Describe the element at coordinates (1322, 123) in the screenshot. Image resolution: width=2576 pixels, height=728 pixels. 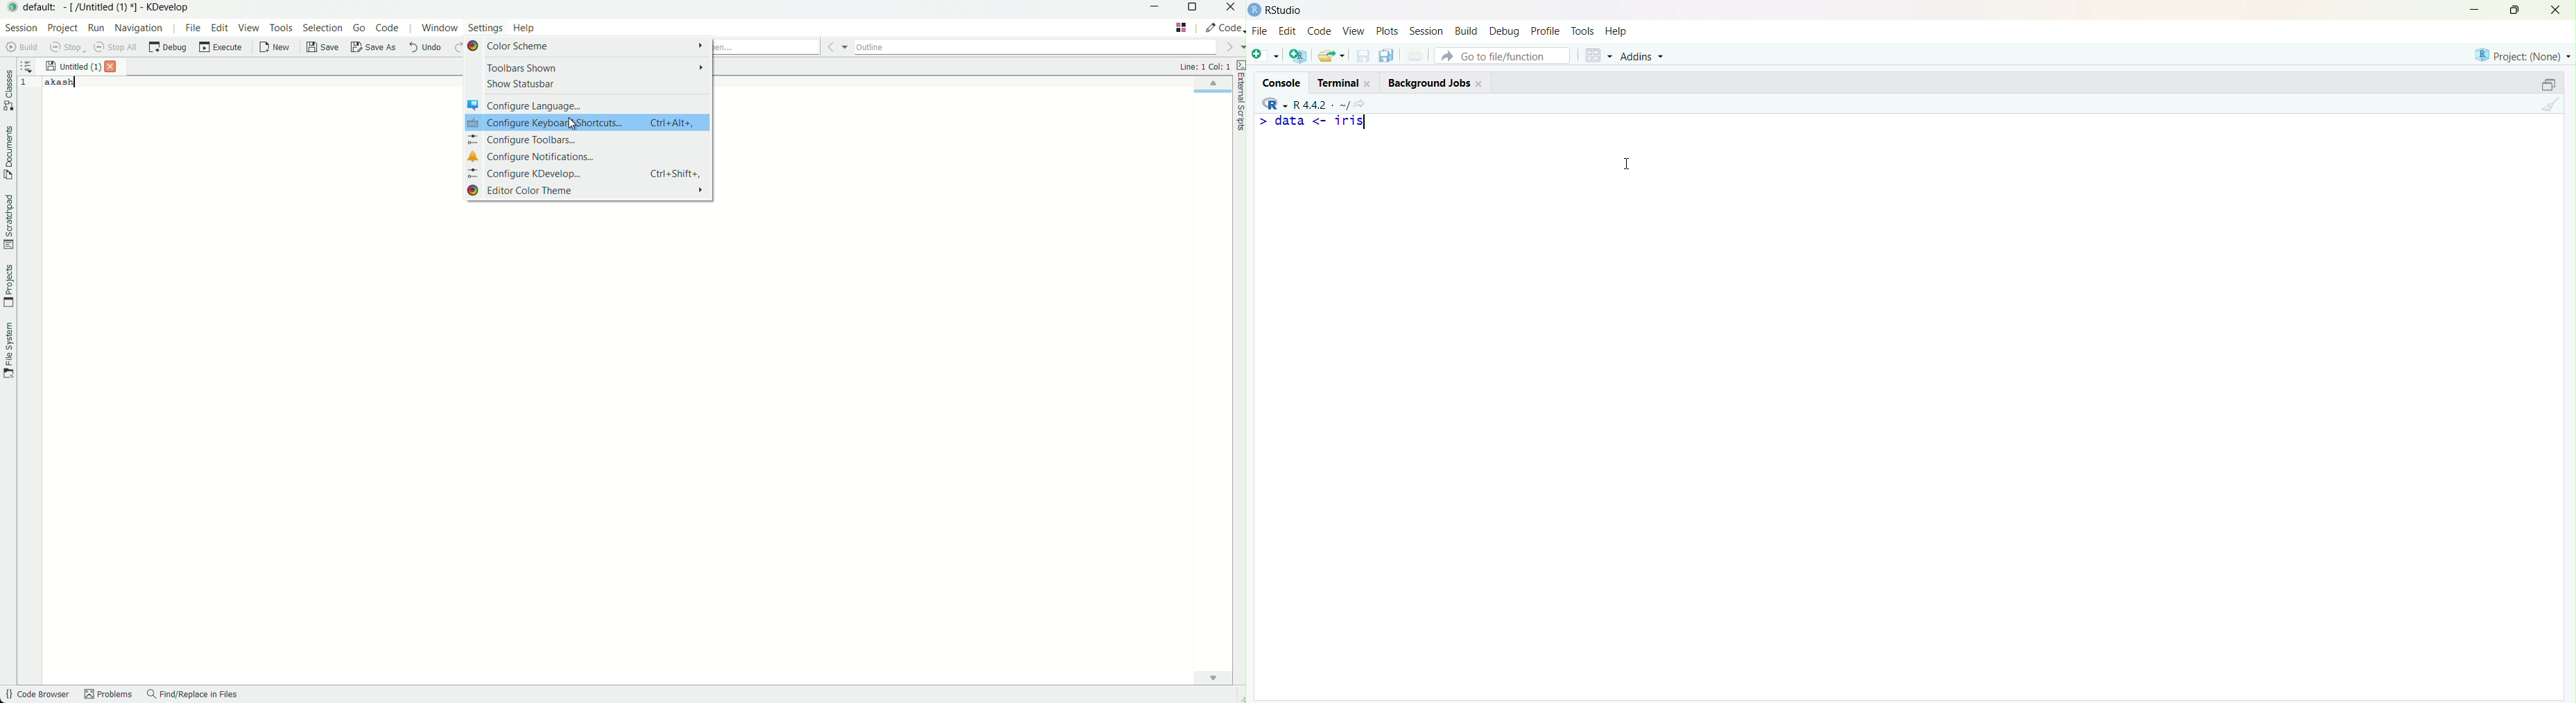
I see `data <- iris` at that location.